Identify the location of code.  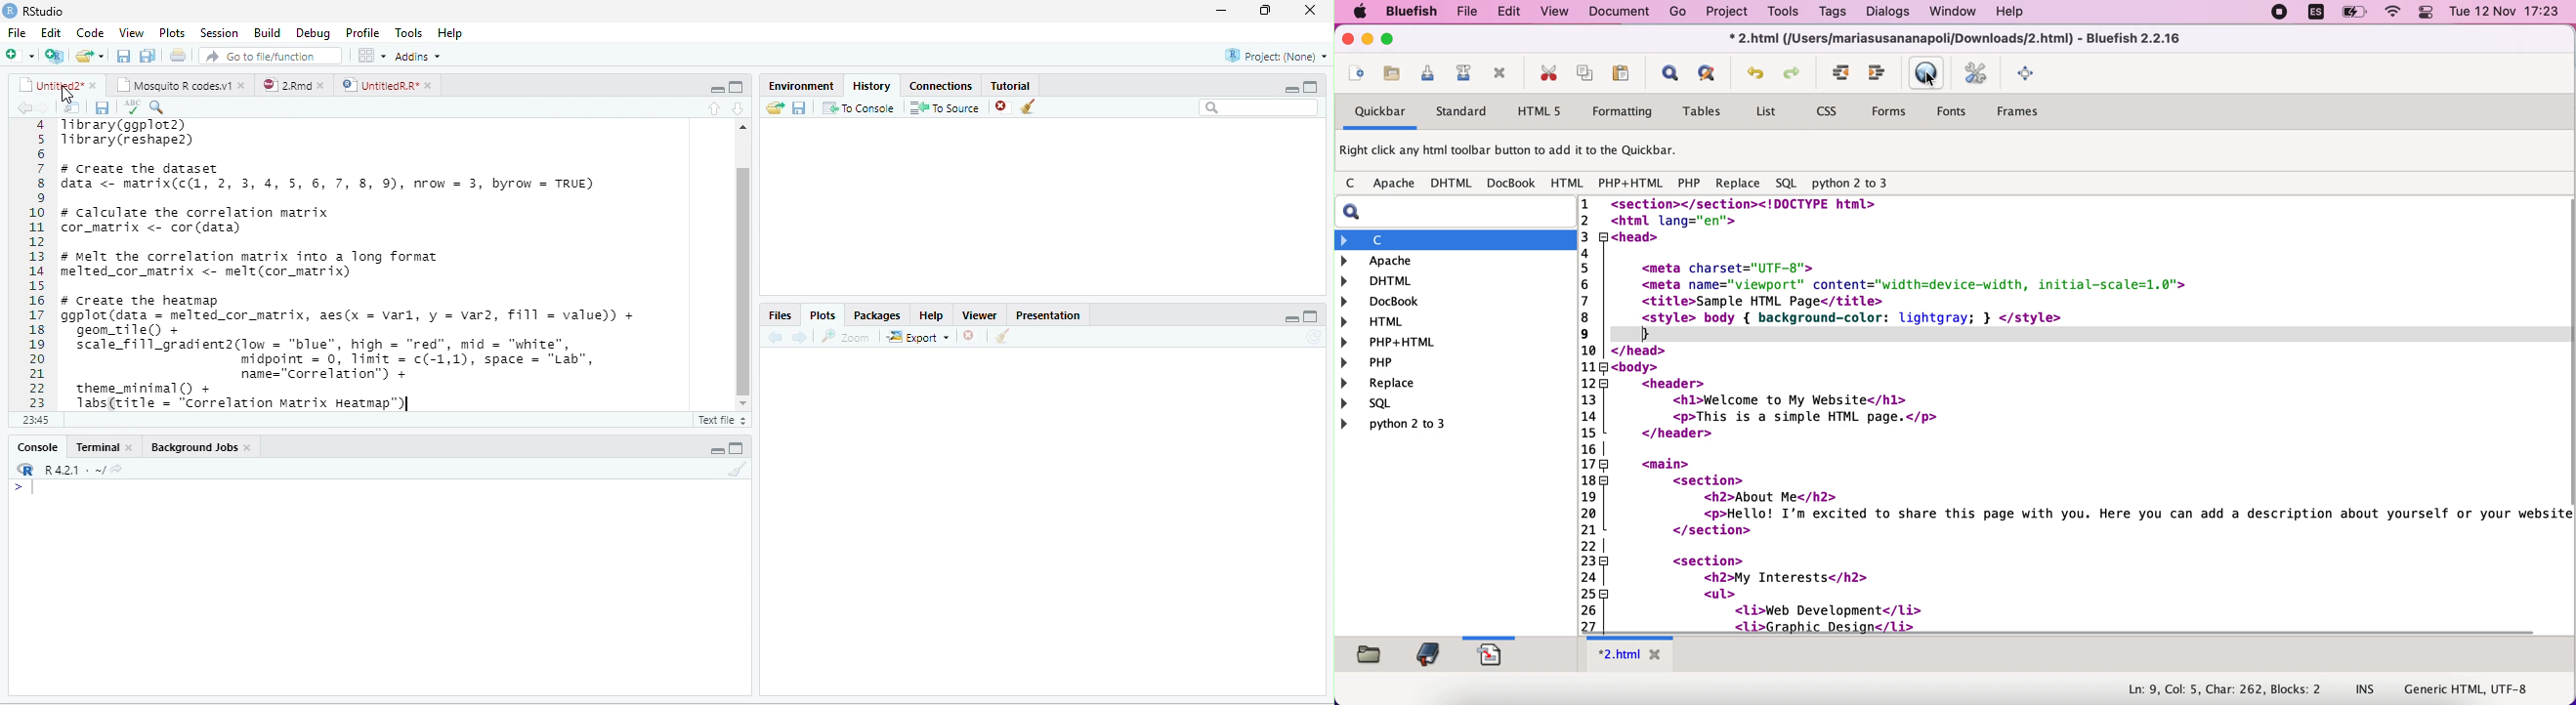
(90, 33).